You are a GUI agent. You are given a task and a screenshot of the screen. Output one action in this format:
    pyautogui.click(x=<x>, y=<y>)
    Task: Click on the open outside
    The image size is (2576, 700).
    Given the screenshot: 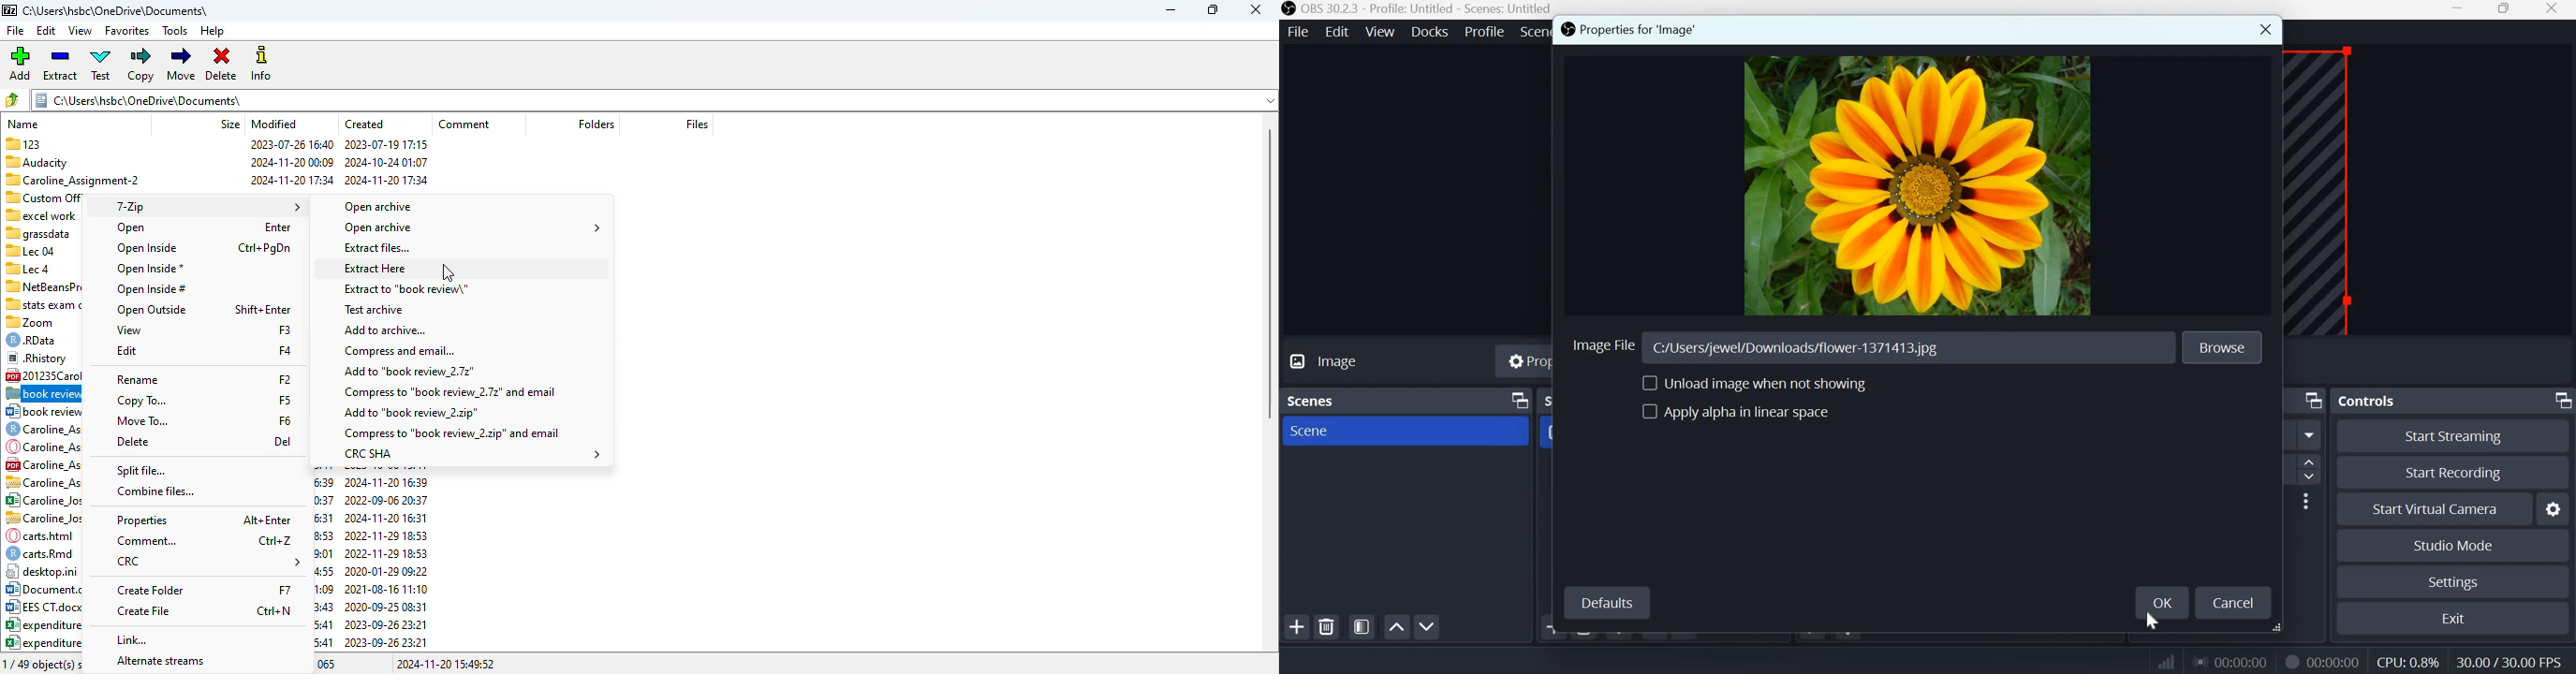 What is the action you would take?
    pyautogui.click(x=151, y=310)
    